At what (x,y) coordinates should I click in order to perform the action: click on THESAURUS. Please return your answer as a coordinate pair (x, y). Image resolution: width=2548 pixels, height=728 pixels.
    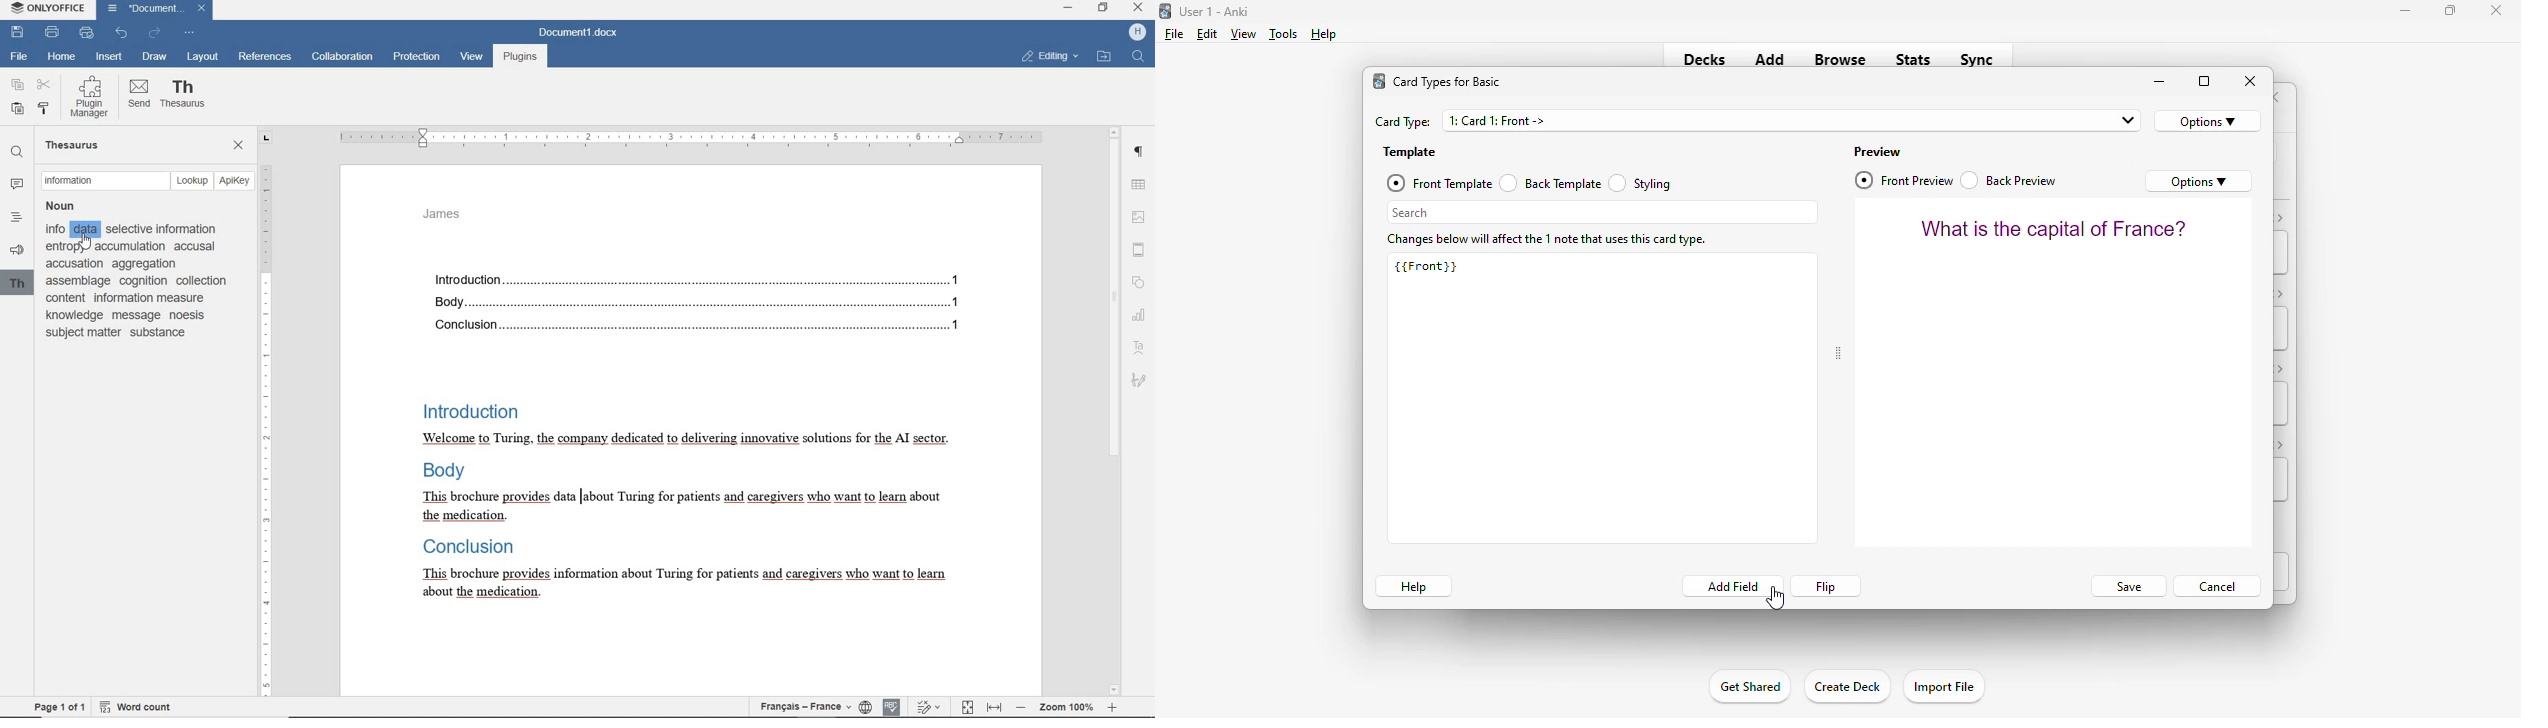
    Looking at the image, I should click on (75, 144).